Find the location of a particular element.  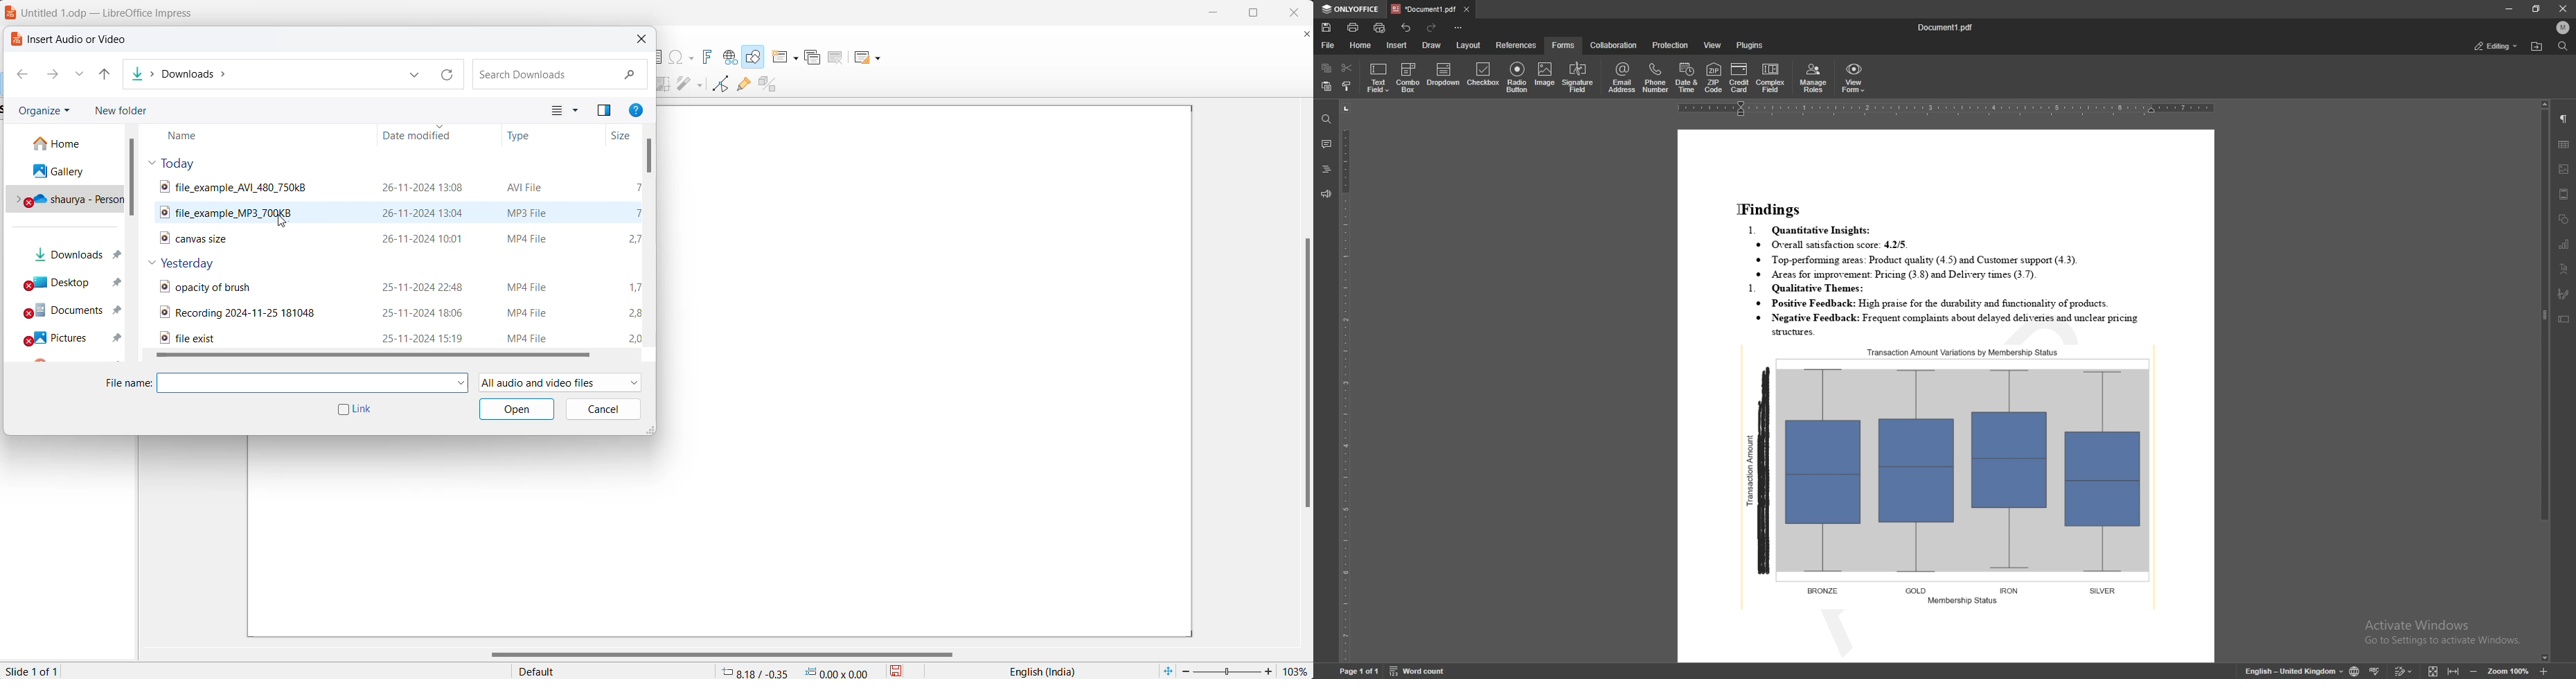

allowed file type is located at coordinates (562, 383).